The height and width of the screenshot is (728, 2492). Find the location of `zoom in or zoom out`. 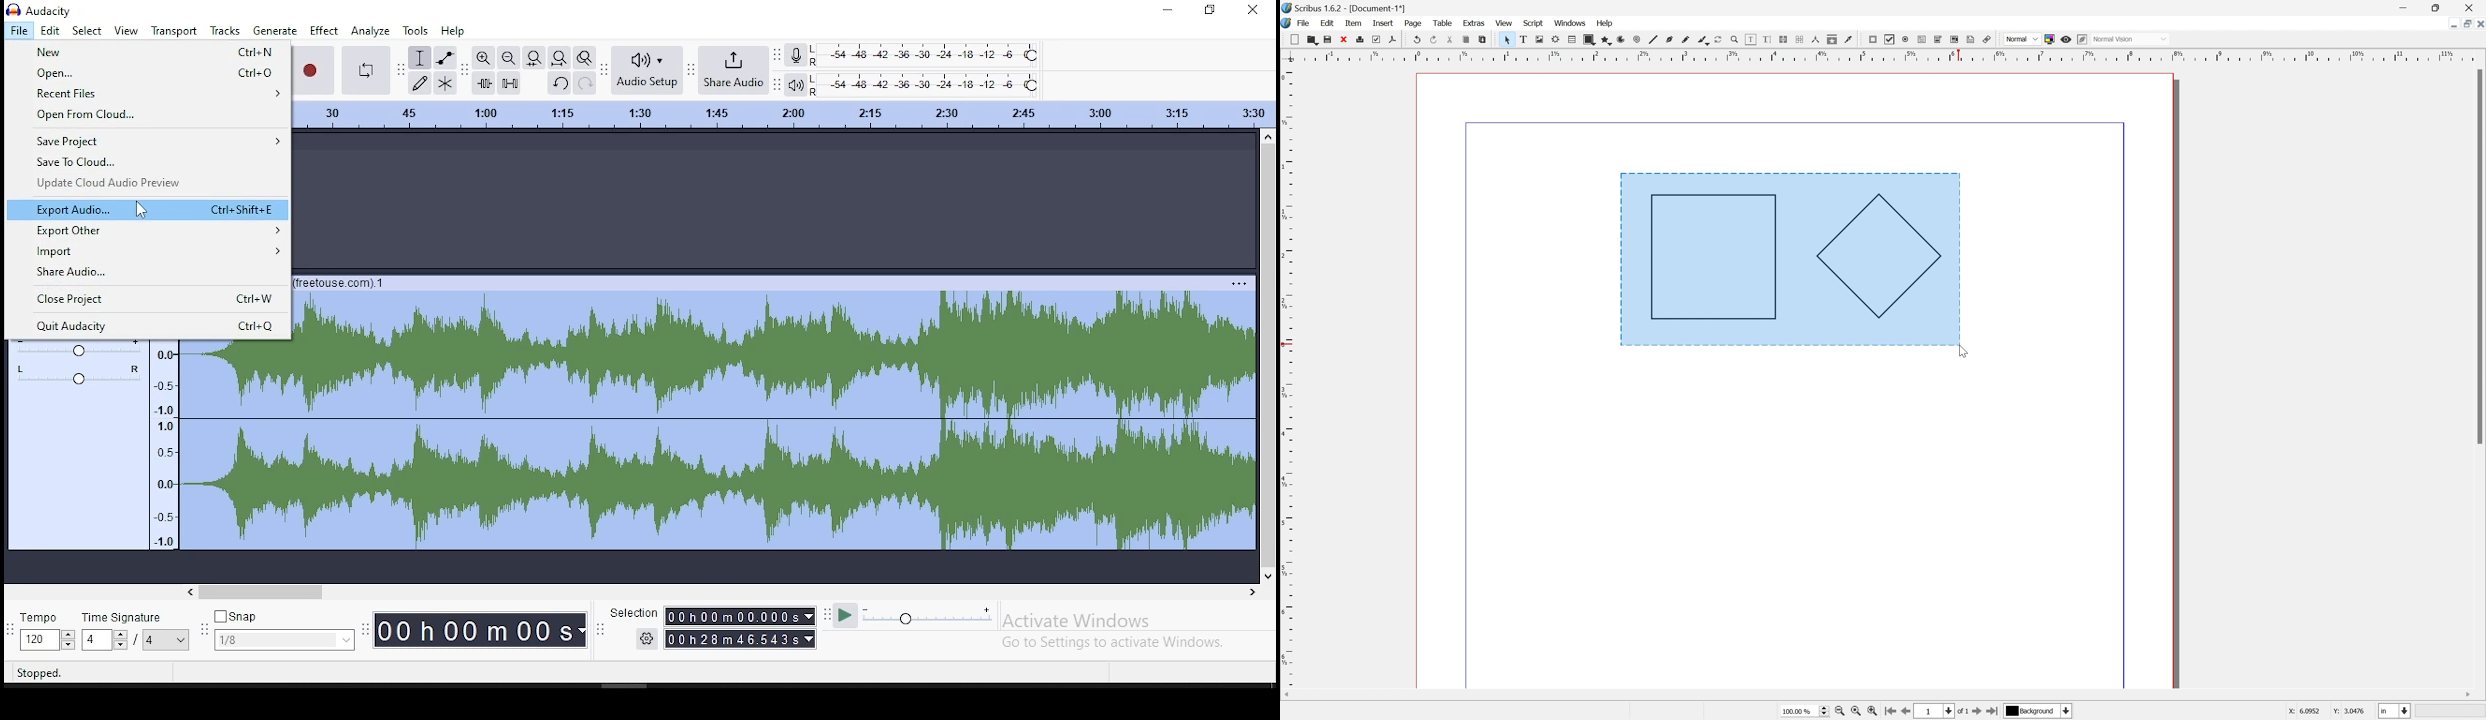

zoom in or zoom out is located at coordinates (1731, 39).